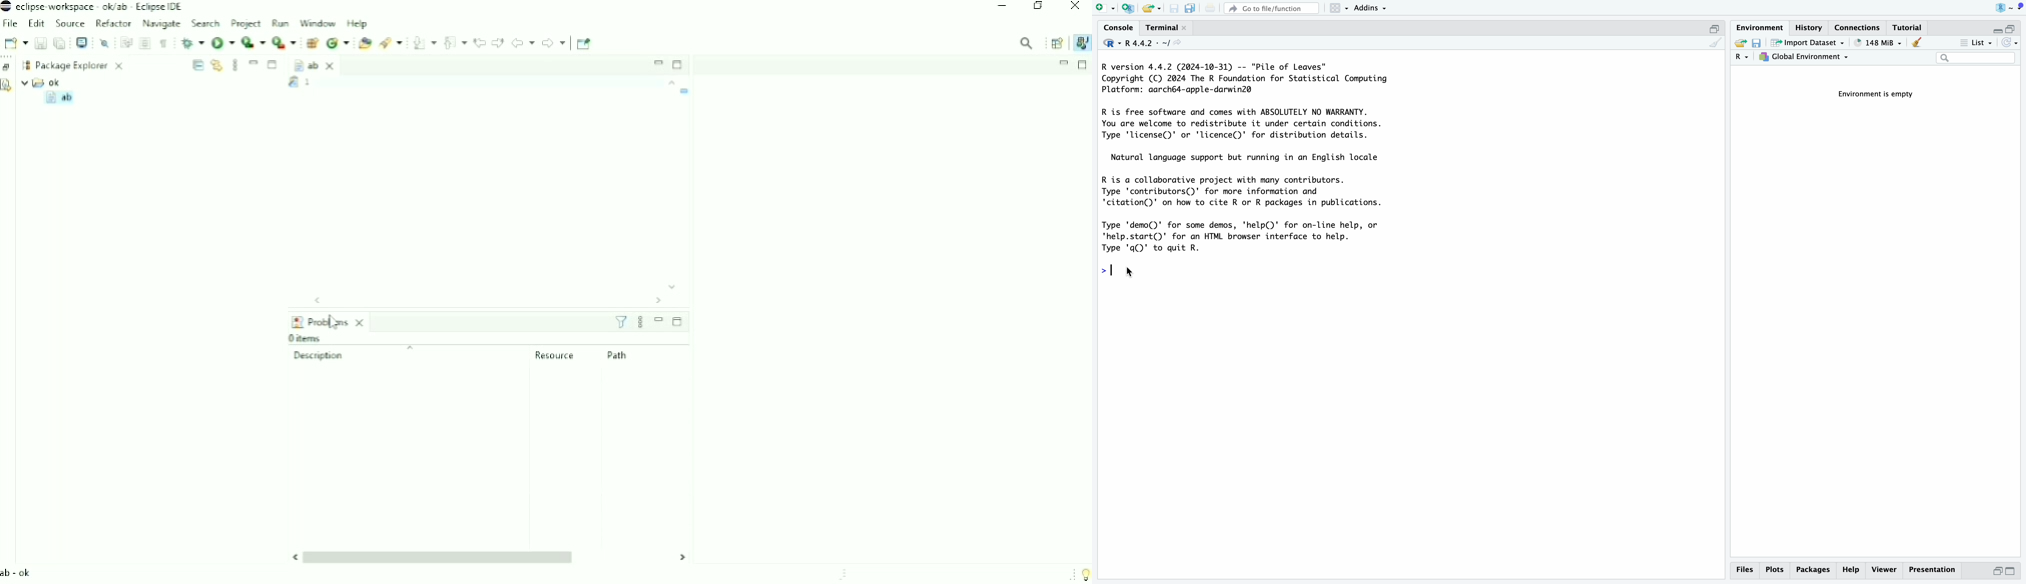 The width and height of the screenshot is (2044, 588). I want to click on go to file/function, so click(1271, 7).